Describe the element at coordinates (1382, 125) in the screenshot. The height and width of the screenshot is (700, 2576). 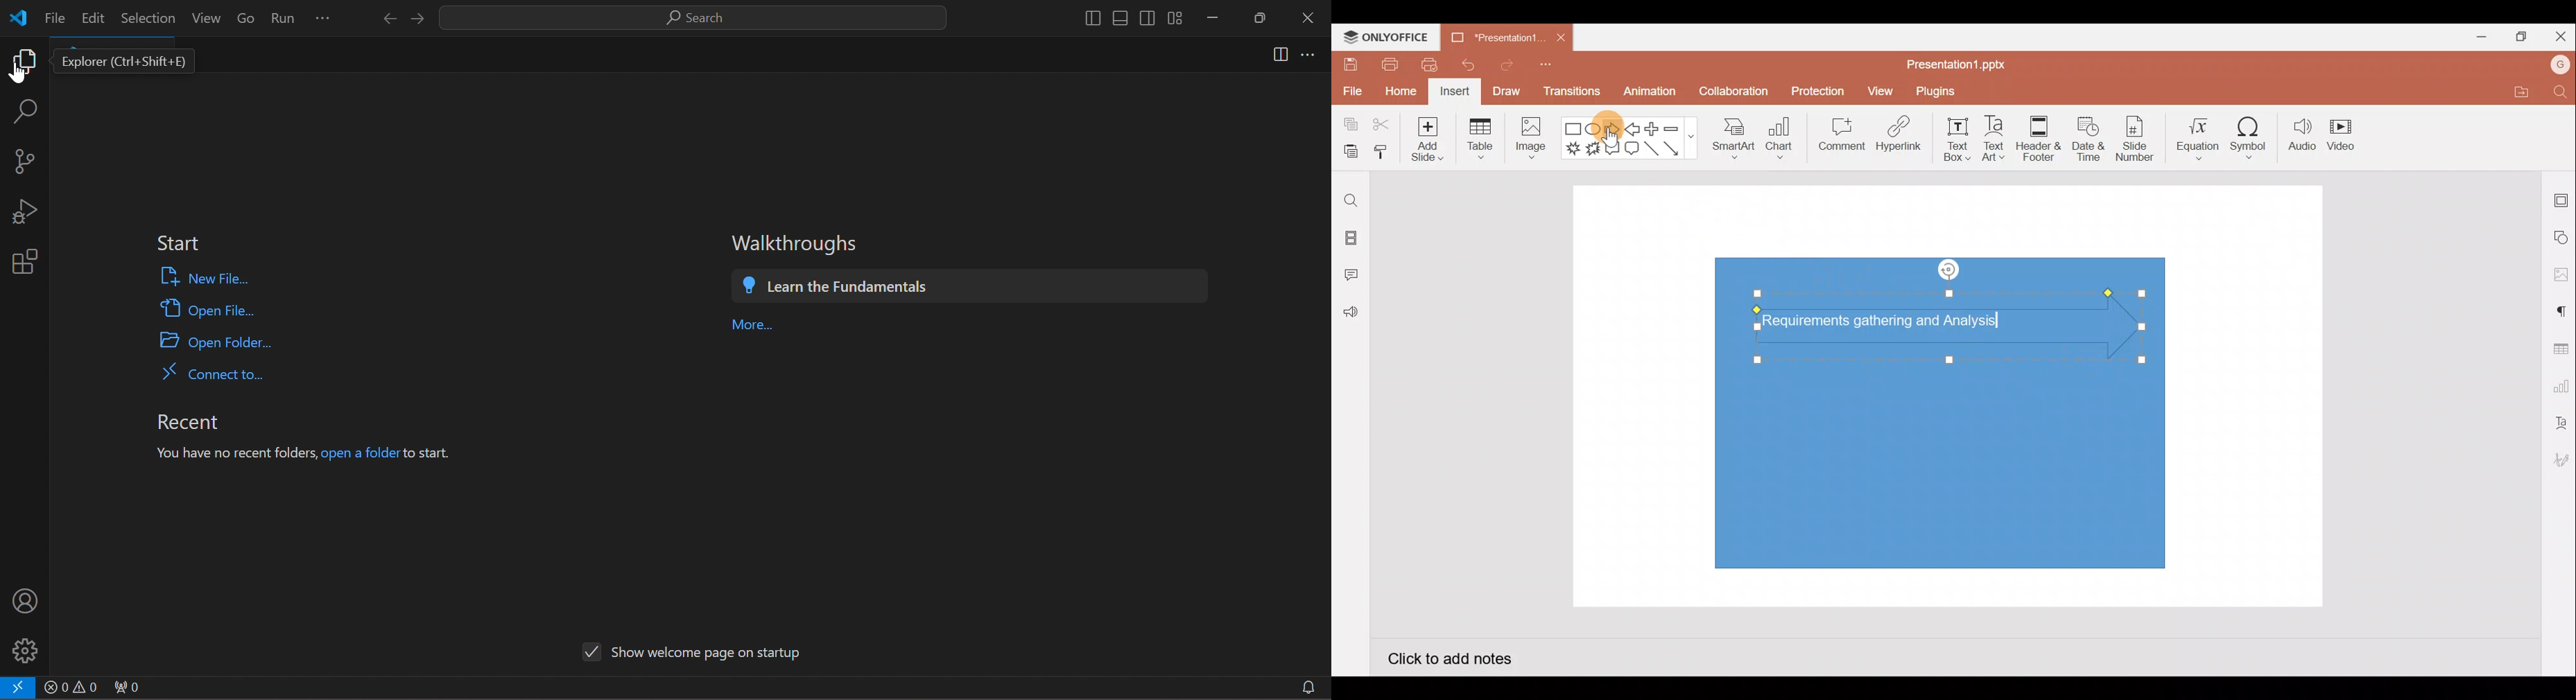
I see `Cut` at that location.